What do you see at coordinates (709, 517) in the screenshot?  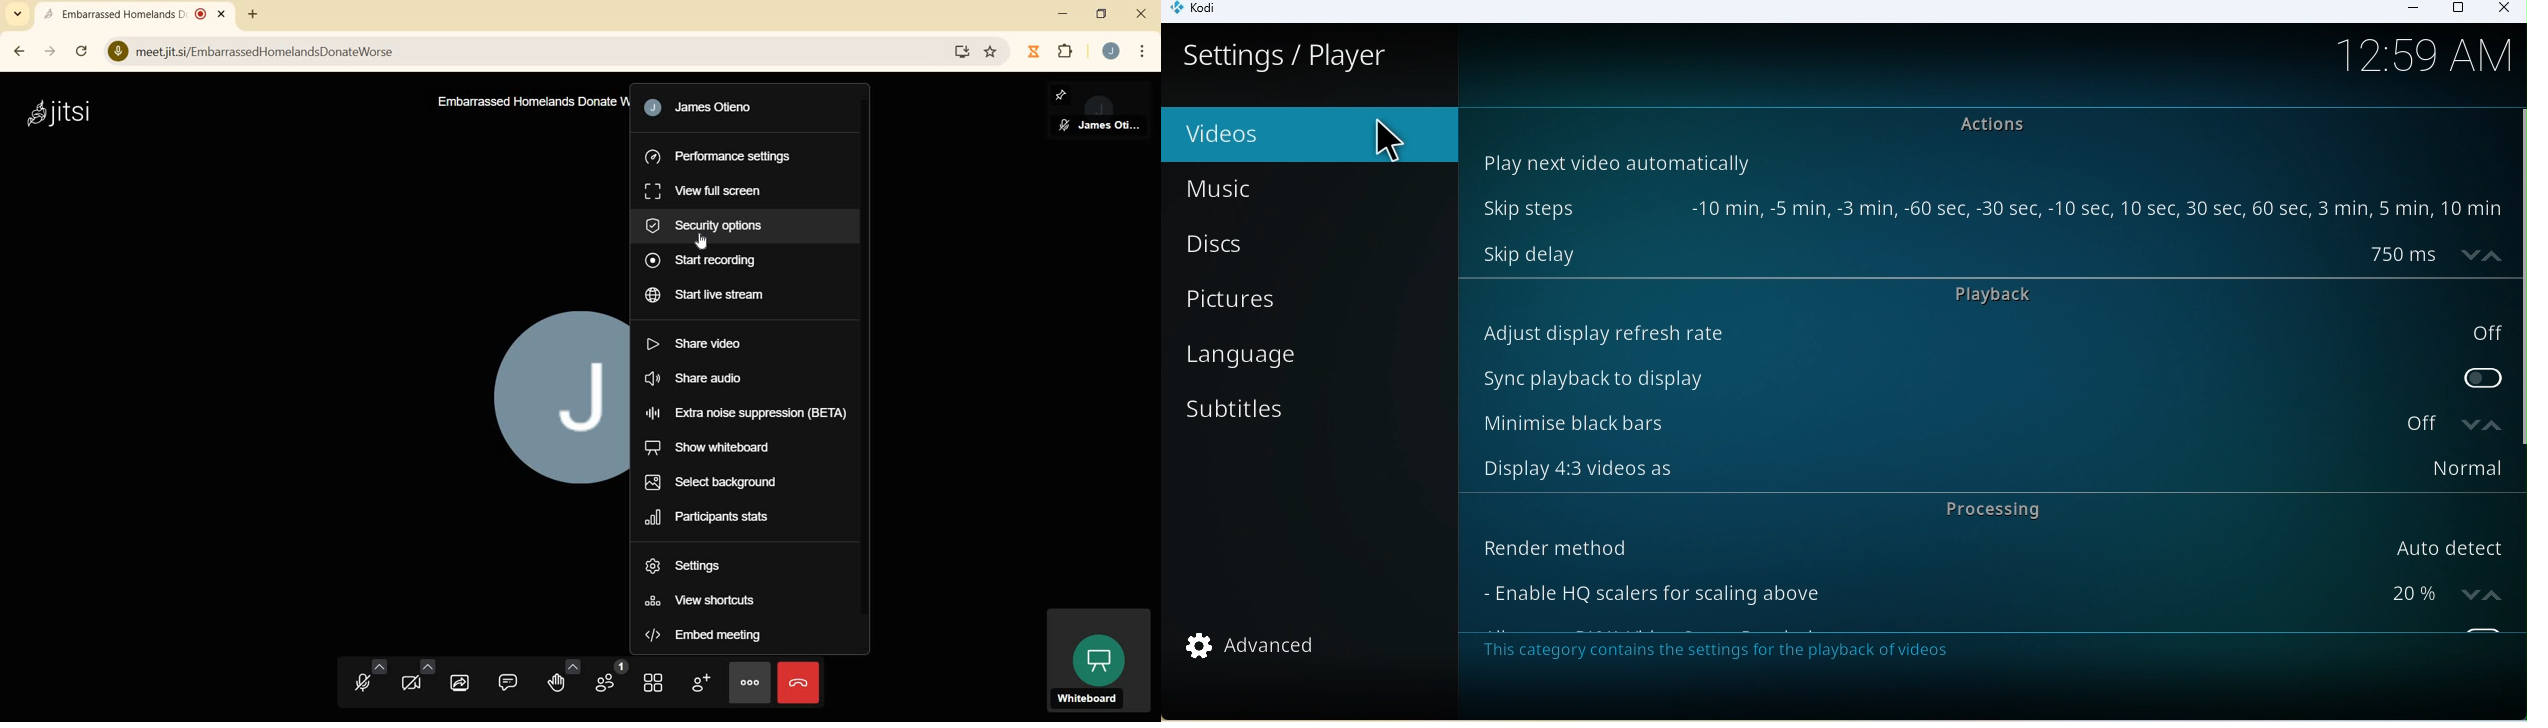 I see `participants stats` at bounding box center [709, 517].